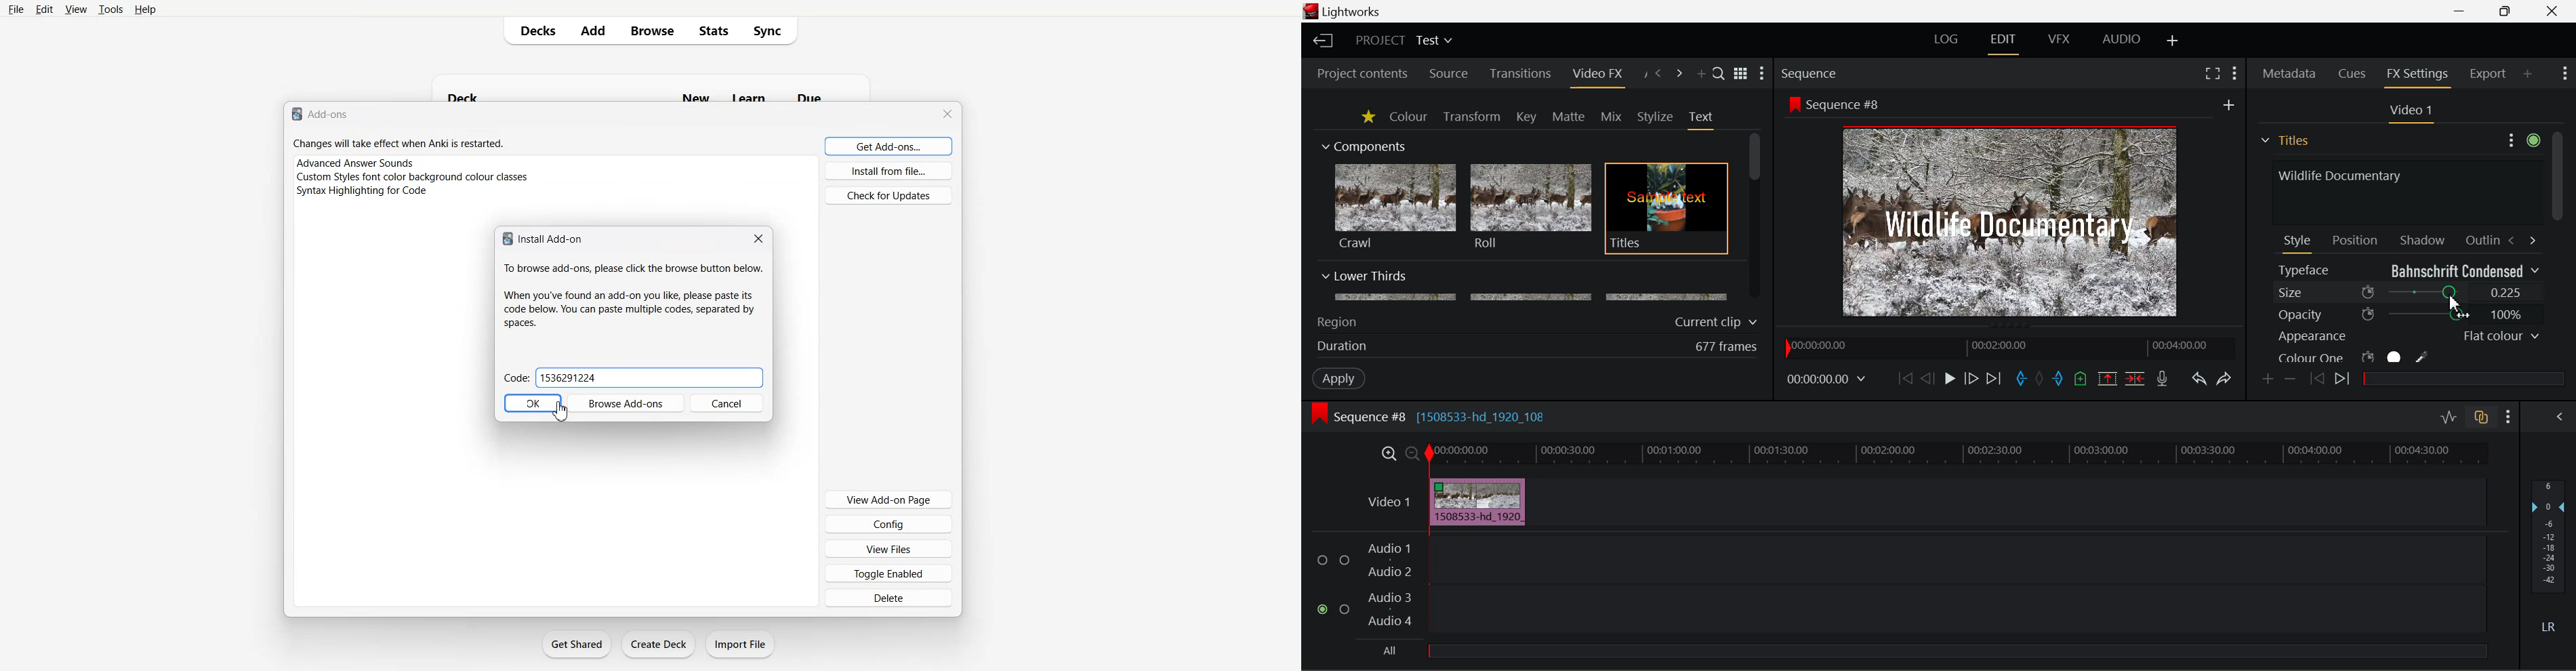 The width and height of the screenshot is (2576, 672). I want to click on Record Voiceover, so click(2163, 381).